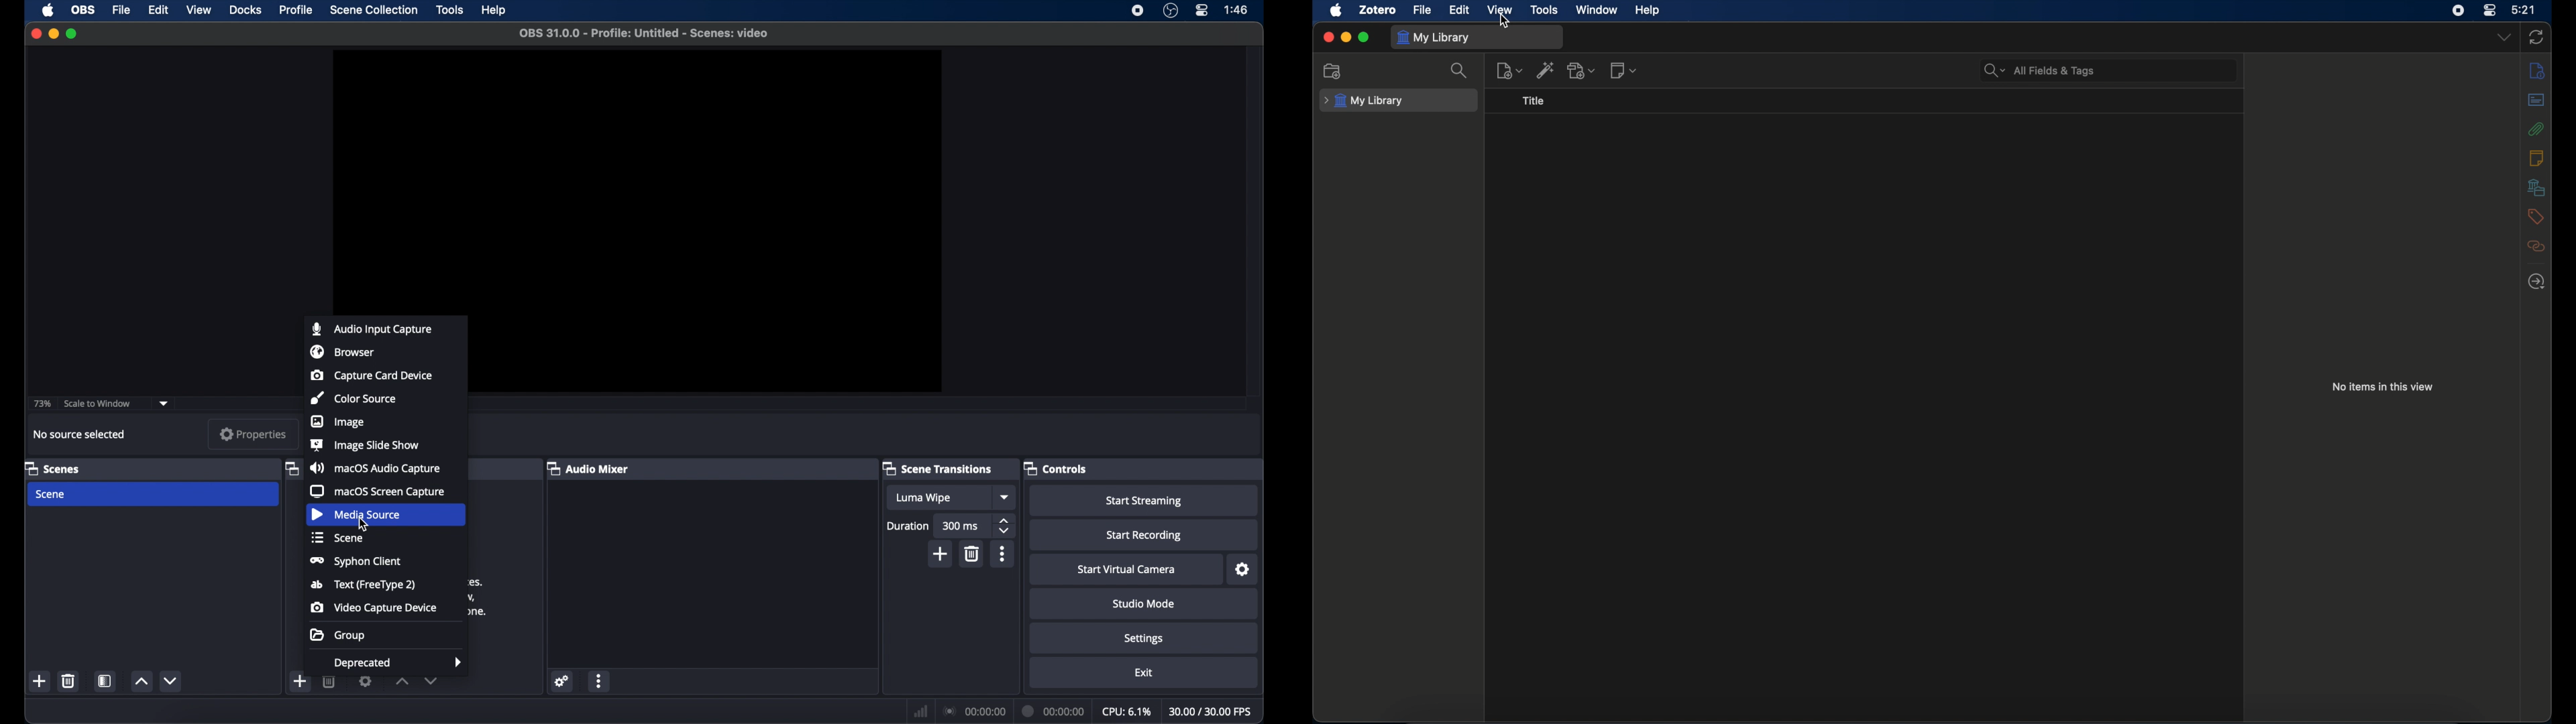 The image size is (2576, 728). I want to click on media source, so click(356, 515).